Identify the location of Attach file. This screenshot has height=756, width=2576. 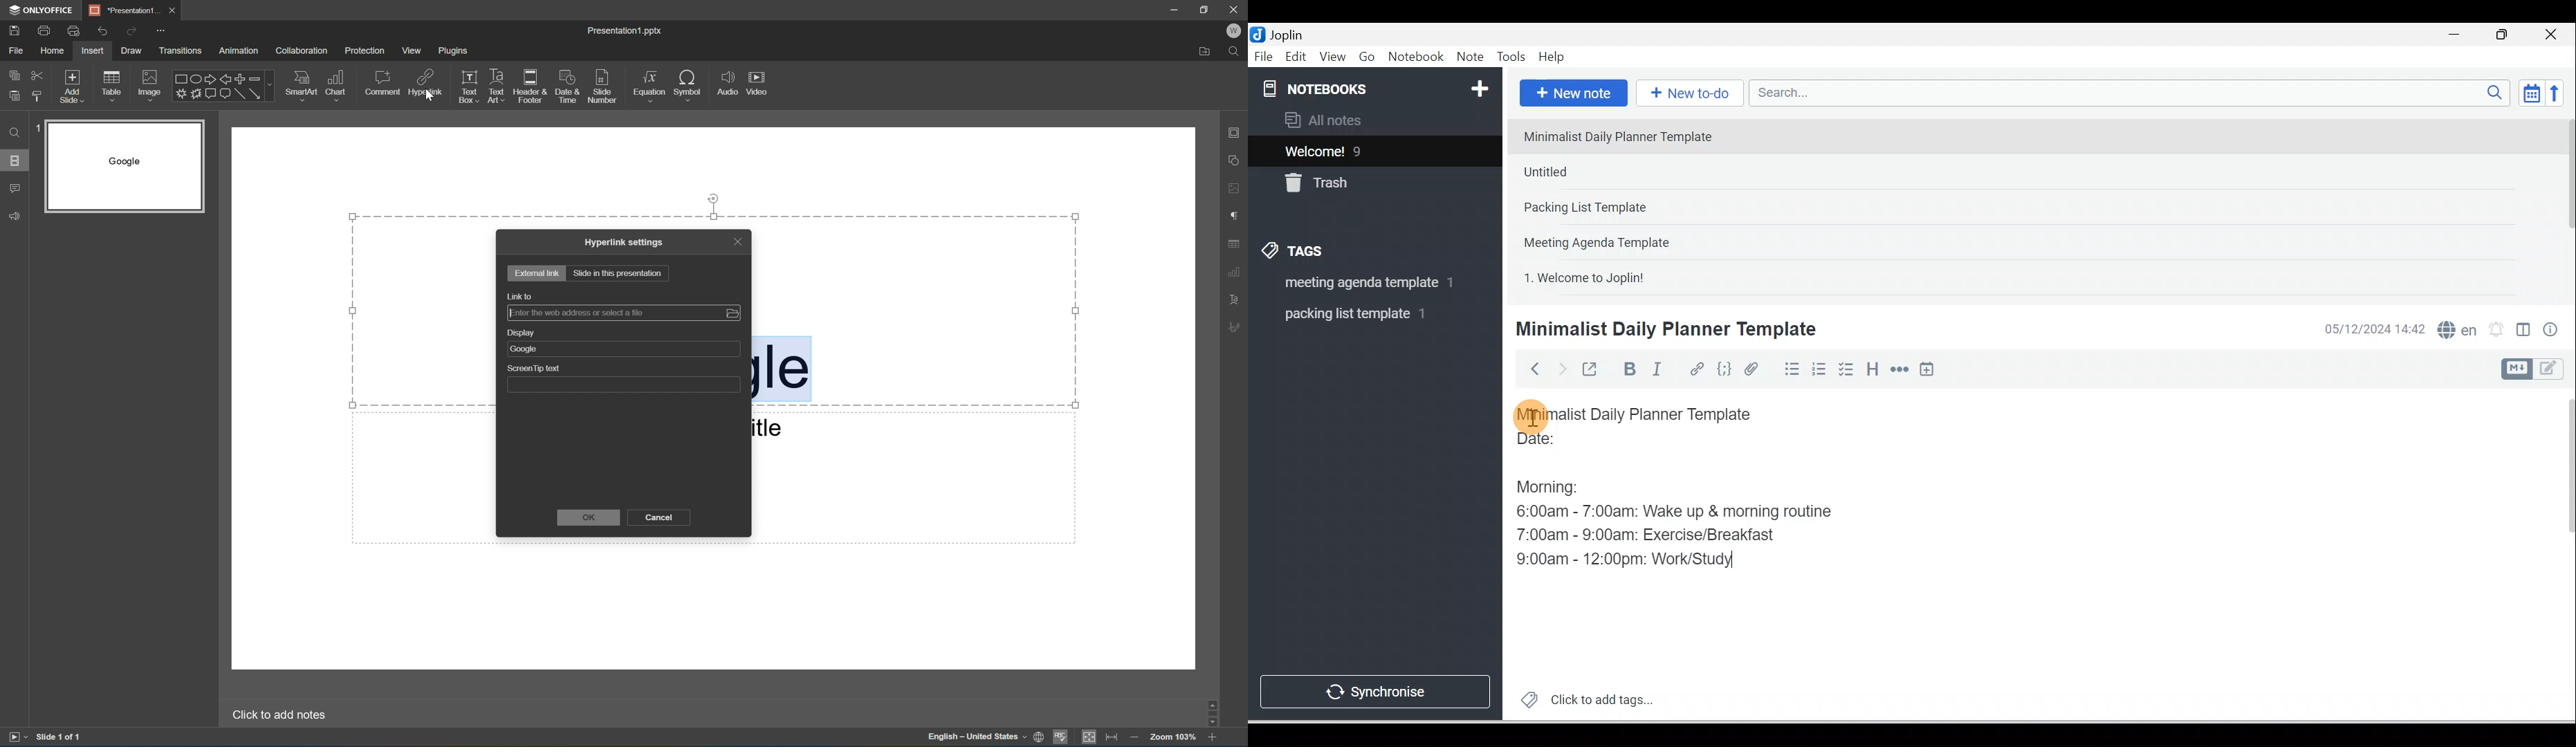
(1755, 369).